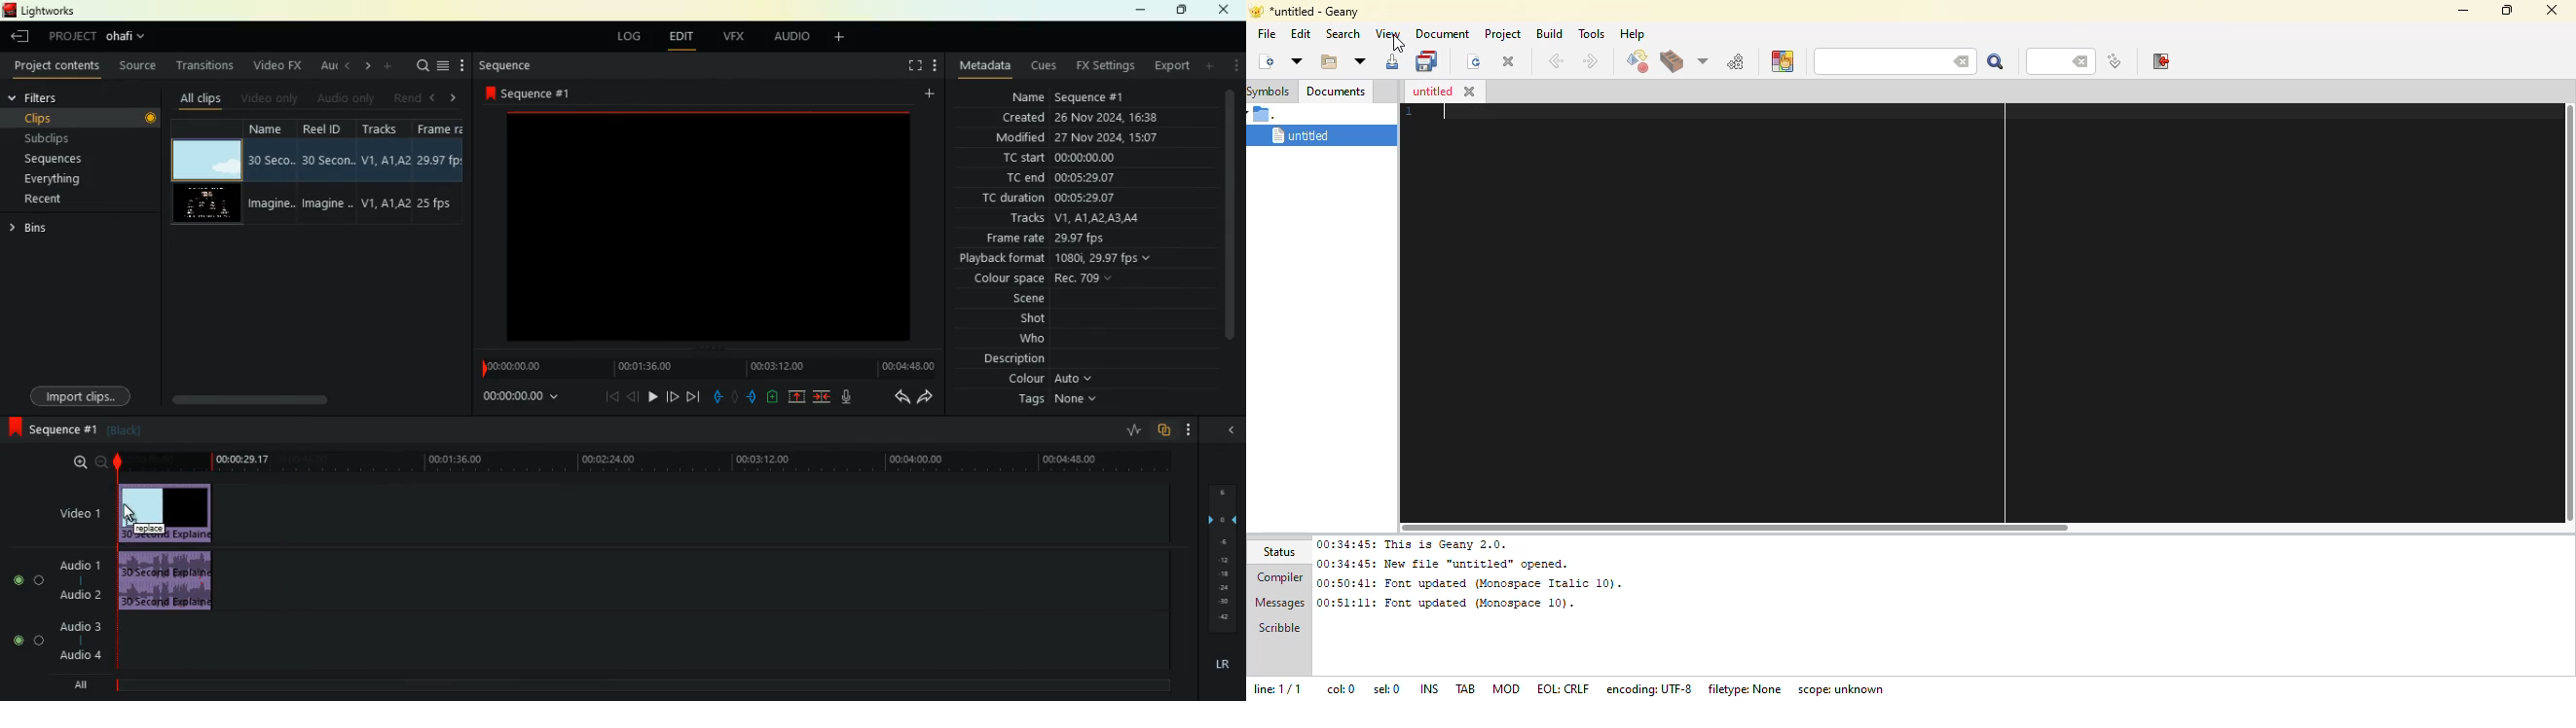  I want to click on playback format, so click(1002, 259).